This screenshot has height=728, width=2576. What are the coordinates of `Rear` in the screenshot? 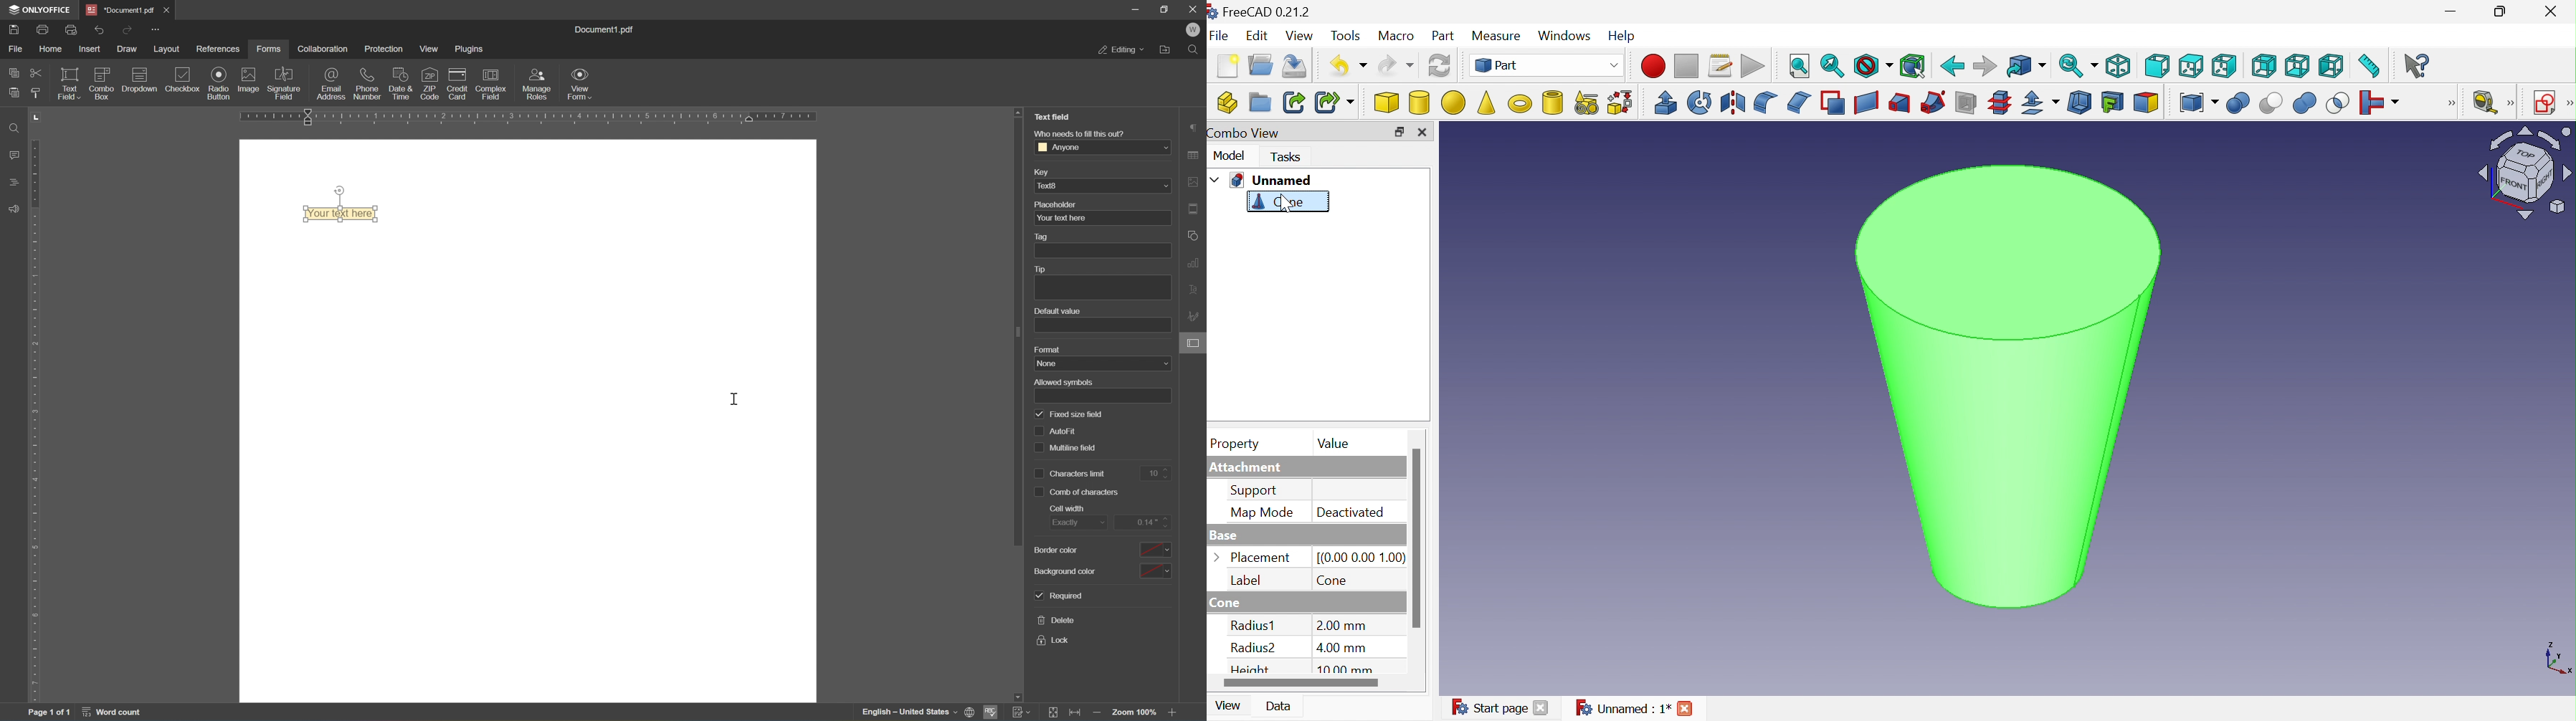 It's located at (2264, 65).